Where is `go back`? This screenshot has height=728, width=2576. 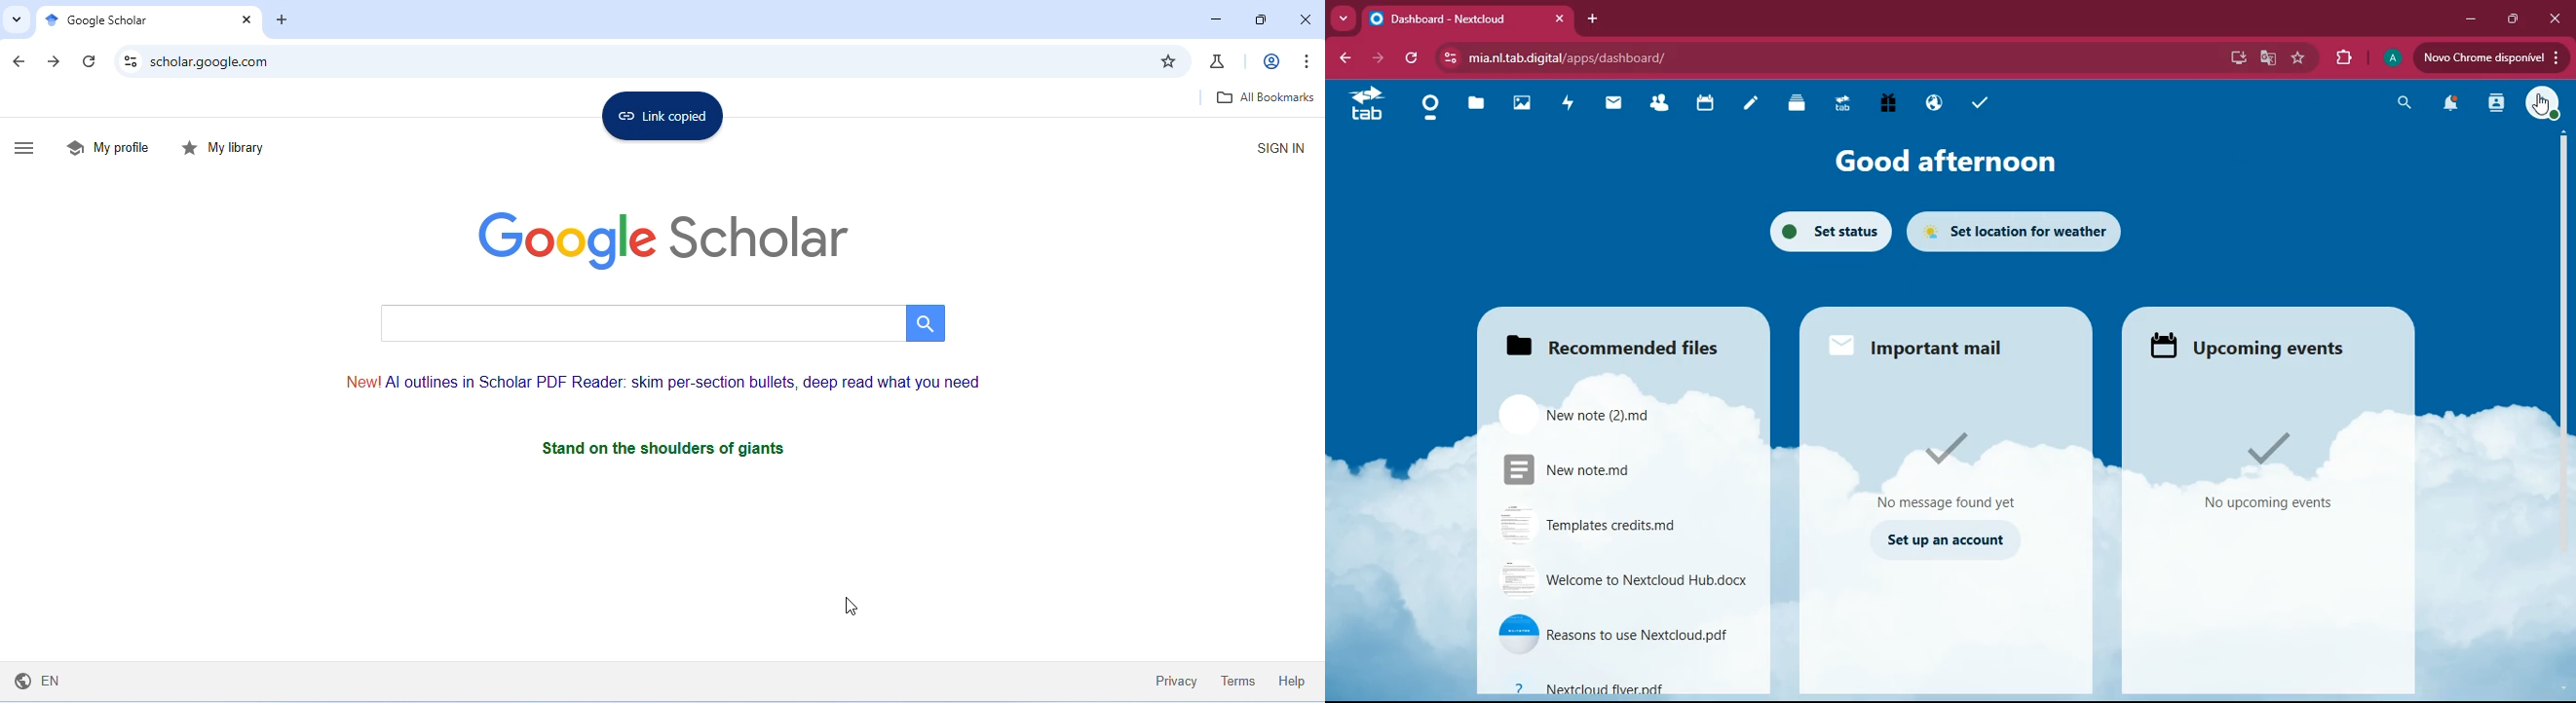 go back is located at coordinates (19, 62).